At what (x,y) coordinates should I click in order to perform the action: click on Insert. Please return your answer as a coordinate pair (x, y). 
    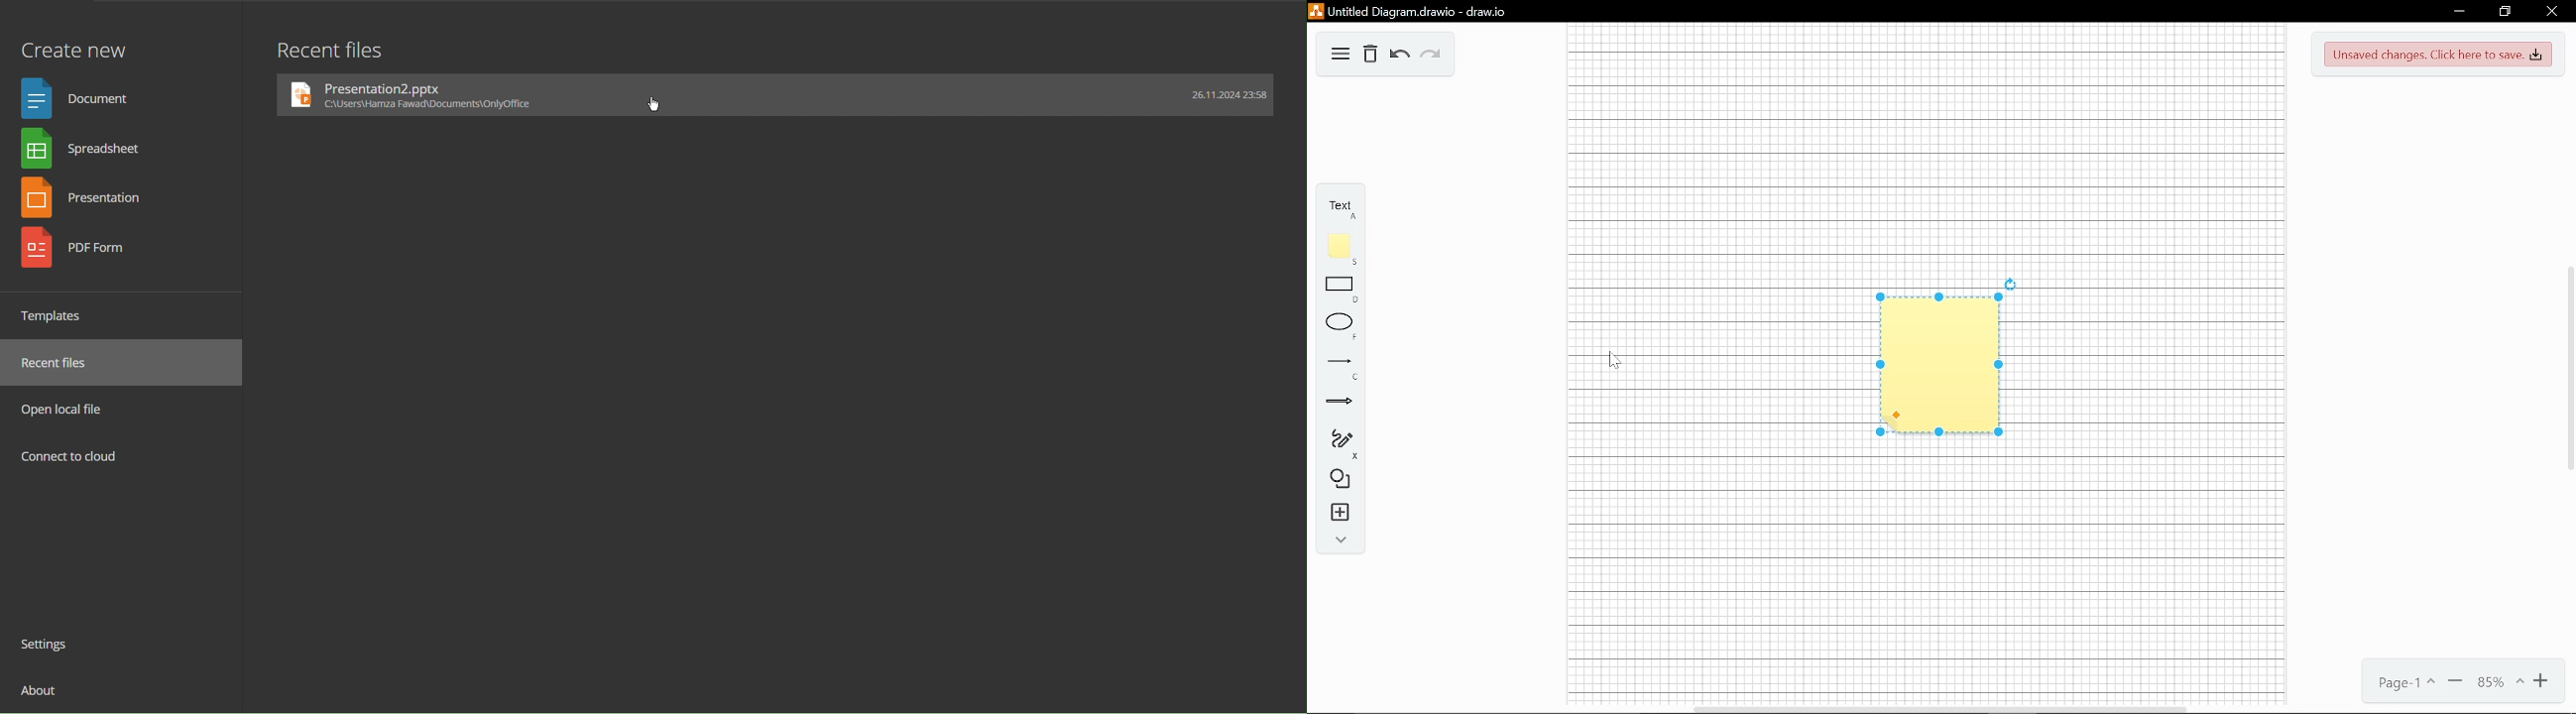
    Looking at the image, I should click on (1341, 514).